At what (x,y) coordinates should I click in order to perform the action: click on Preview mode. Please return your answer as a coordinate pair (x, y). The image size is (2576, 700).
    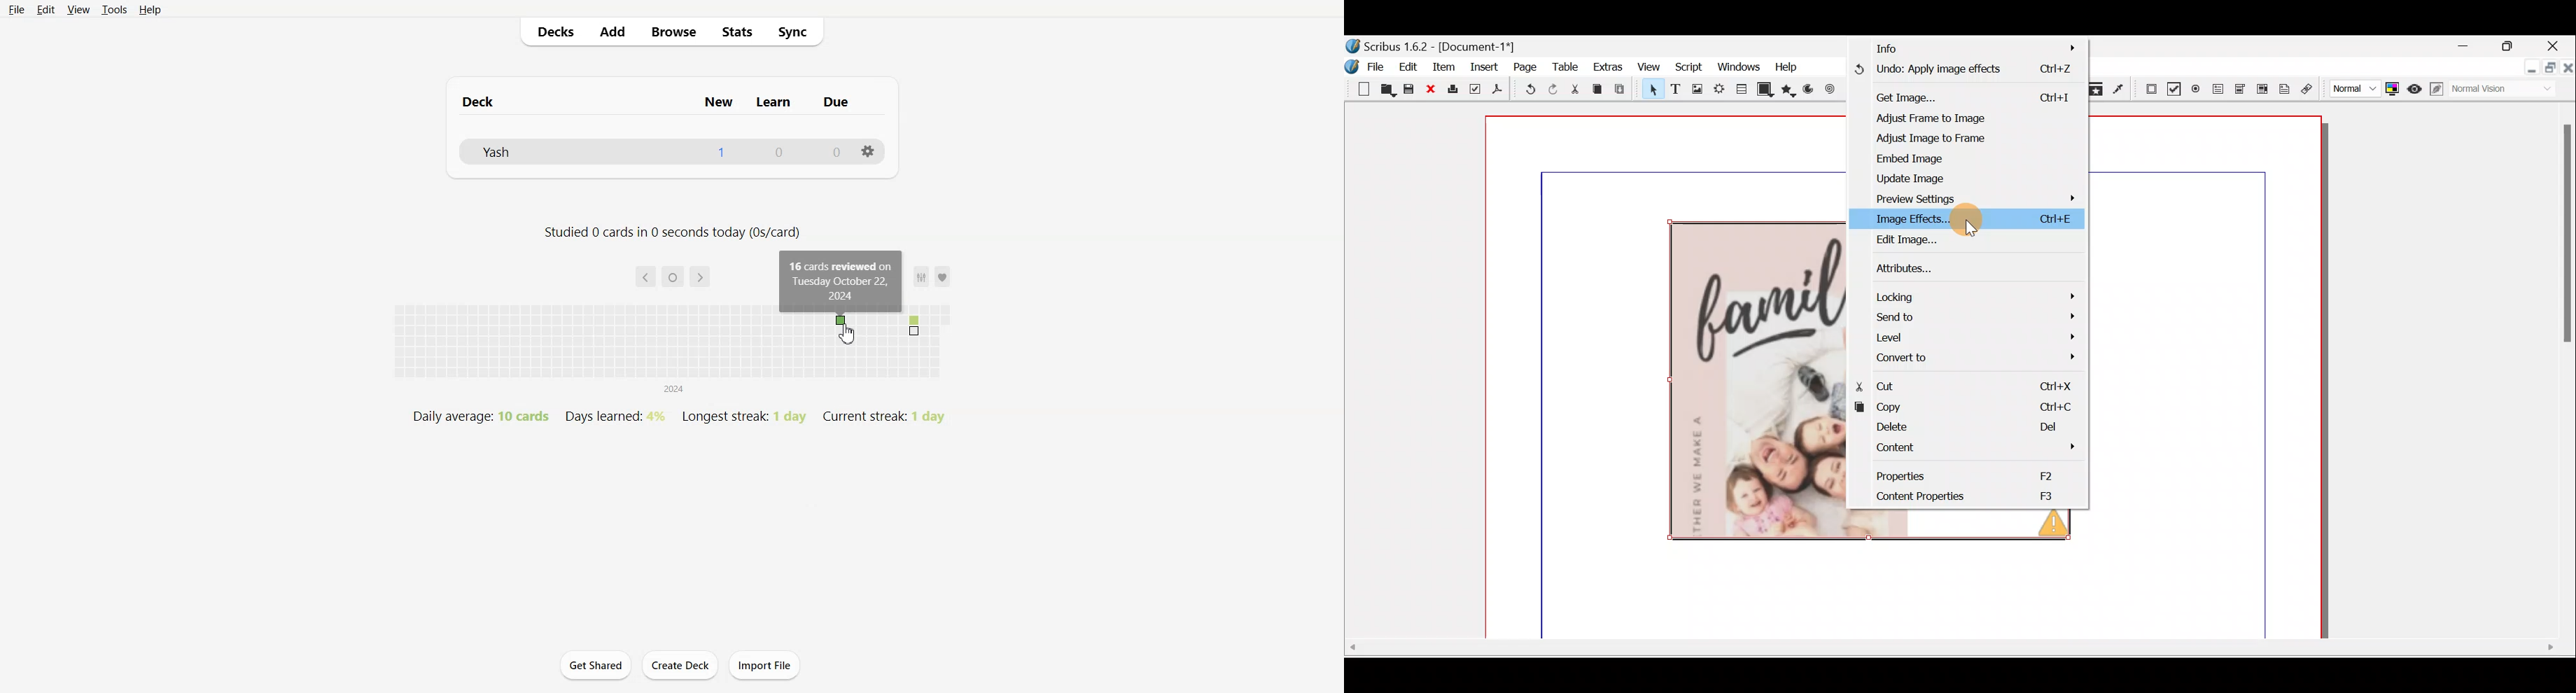
    Looking at the image, I should click on (2412, 86).